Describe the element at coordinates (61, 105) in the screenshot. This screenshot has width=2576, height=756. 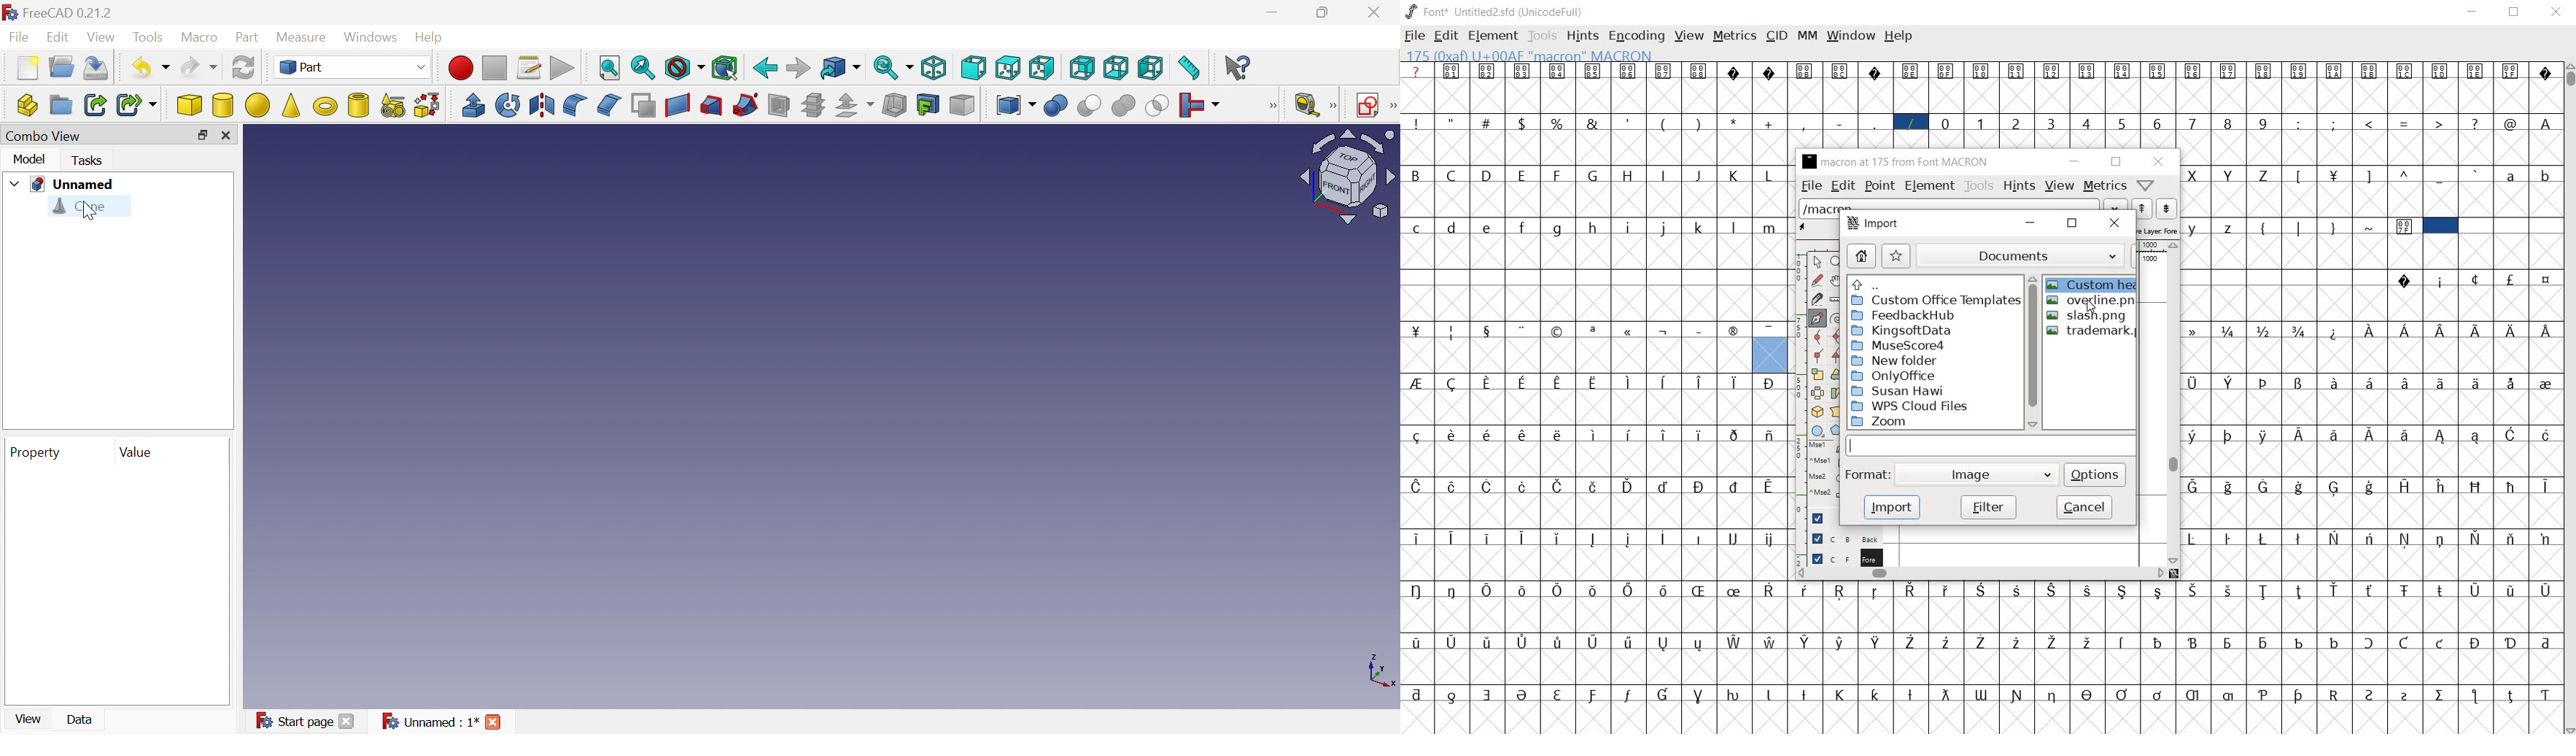
I see `Create group` at that location.